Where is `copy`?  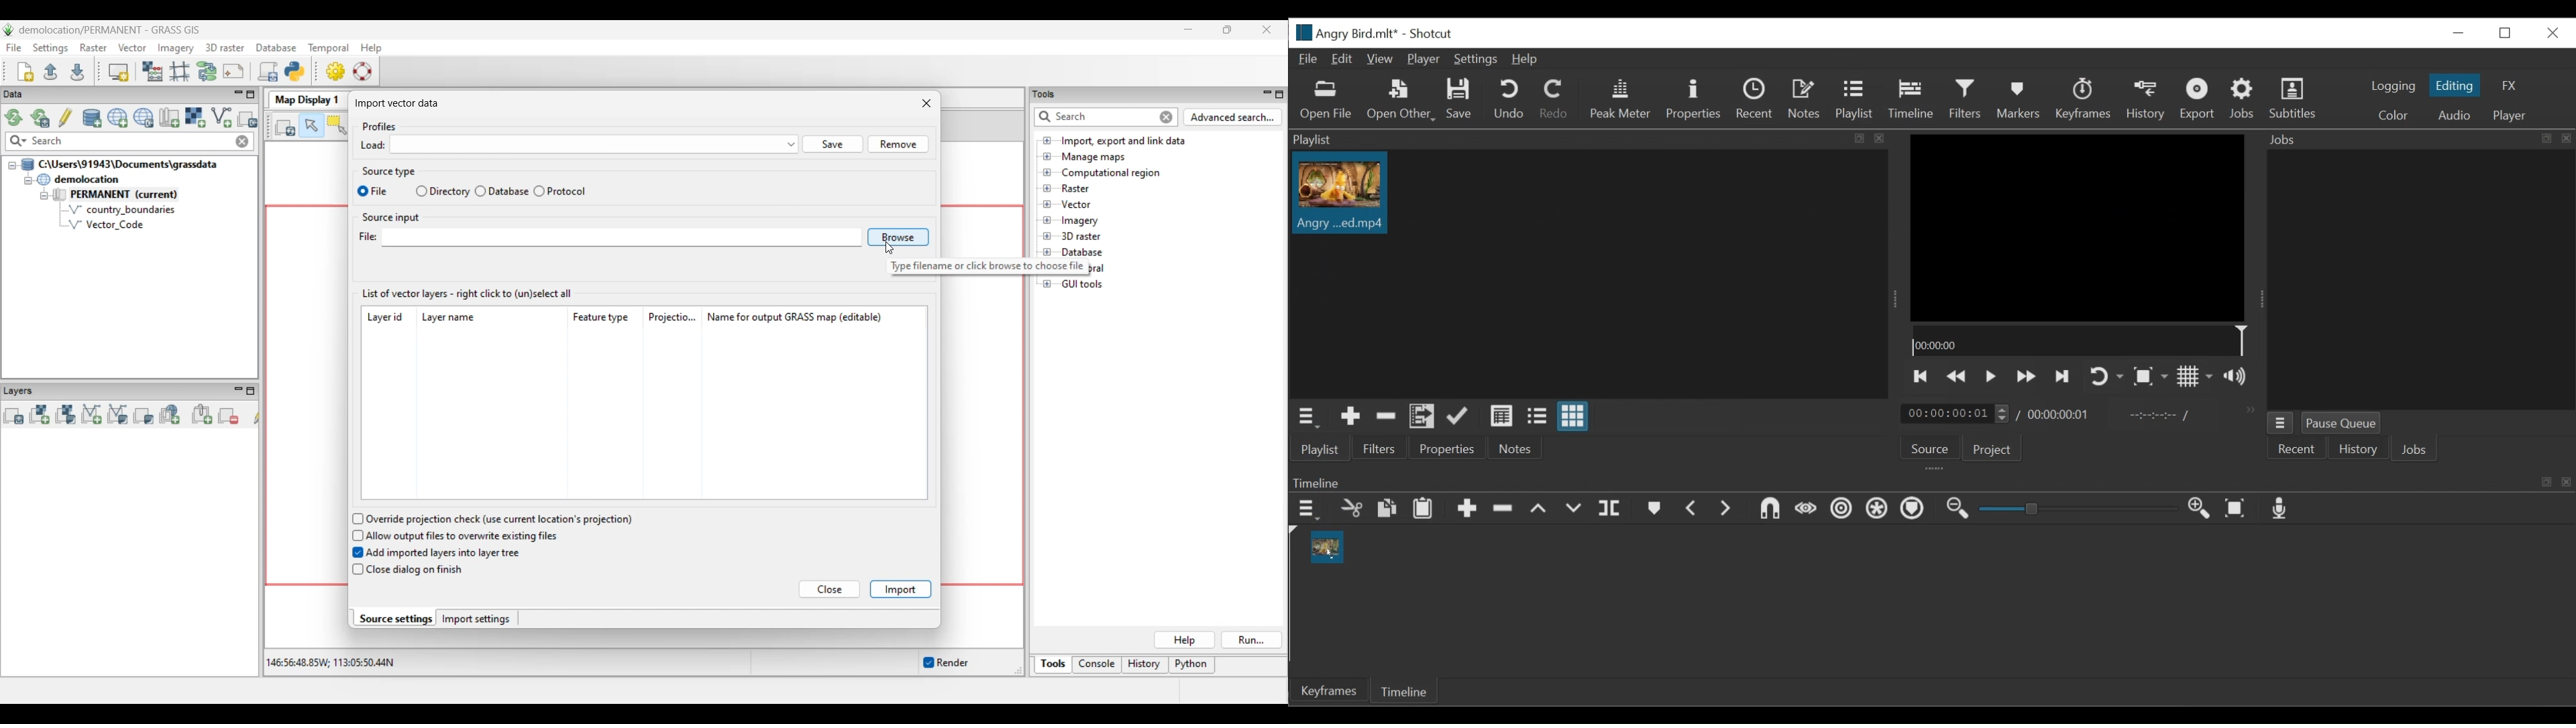
copy is located at coordinates (1387, 509).